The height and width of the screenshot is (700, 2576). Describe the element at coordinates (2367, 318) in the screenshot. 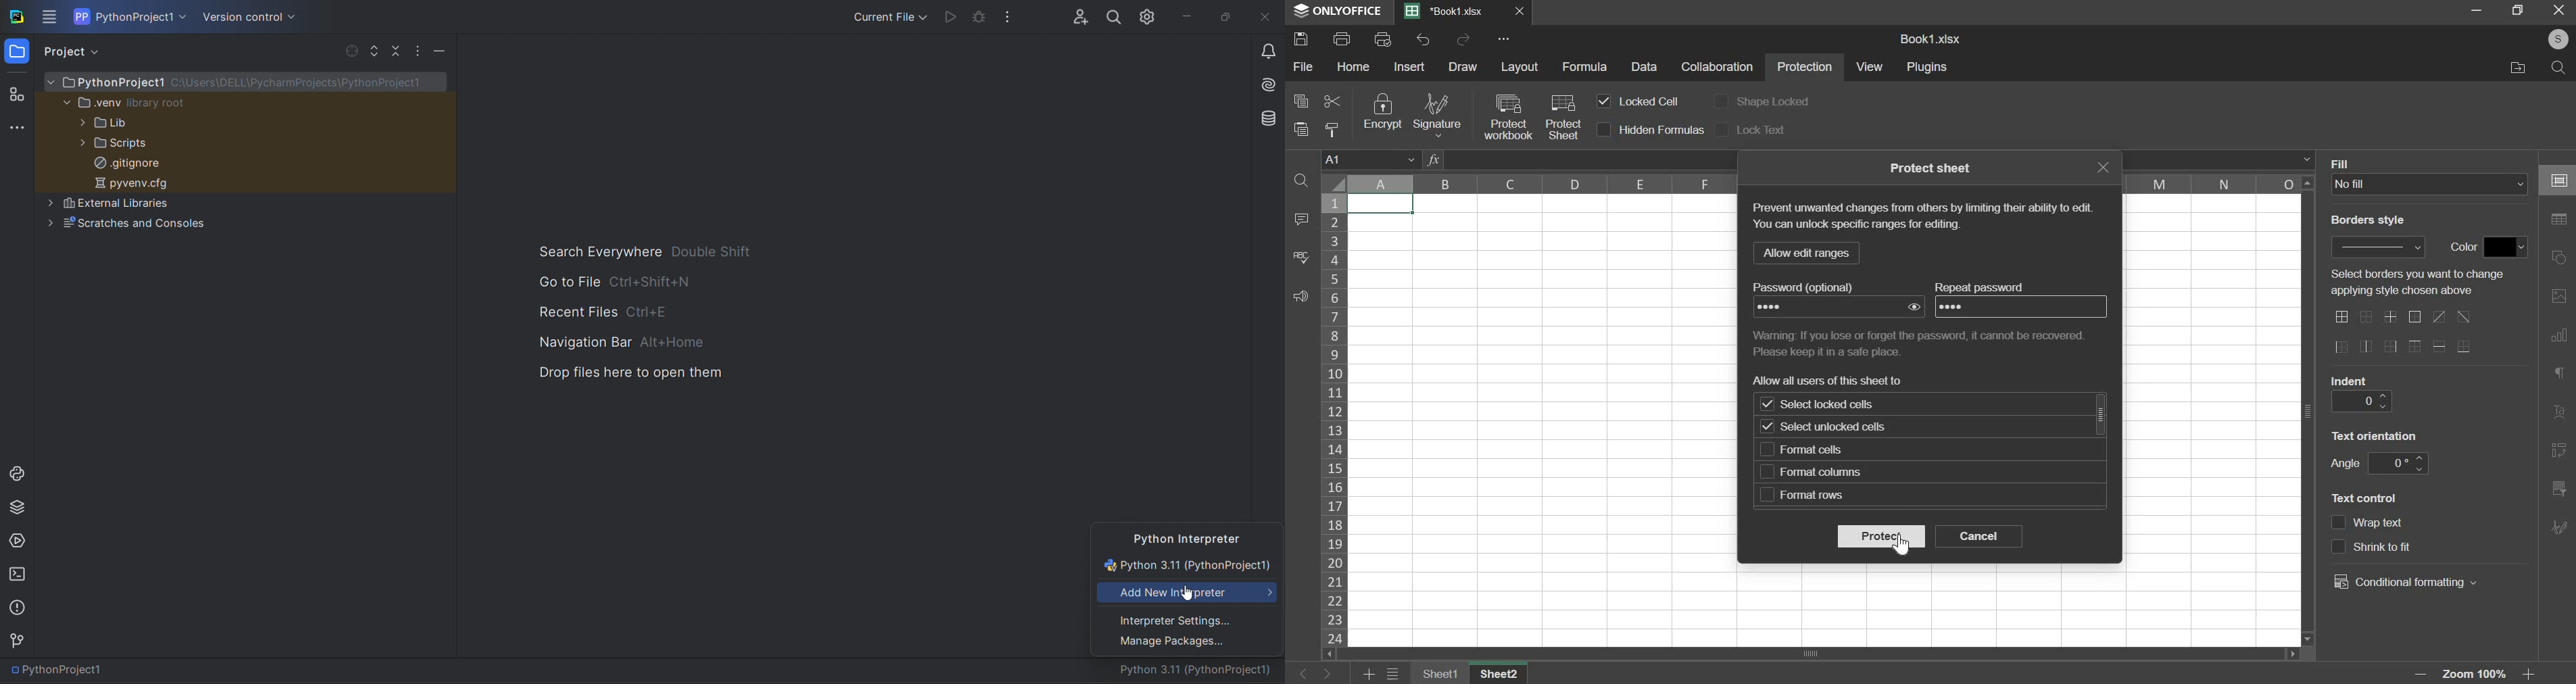

I see `border options` at that location.